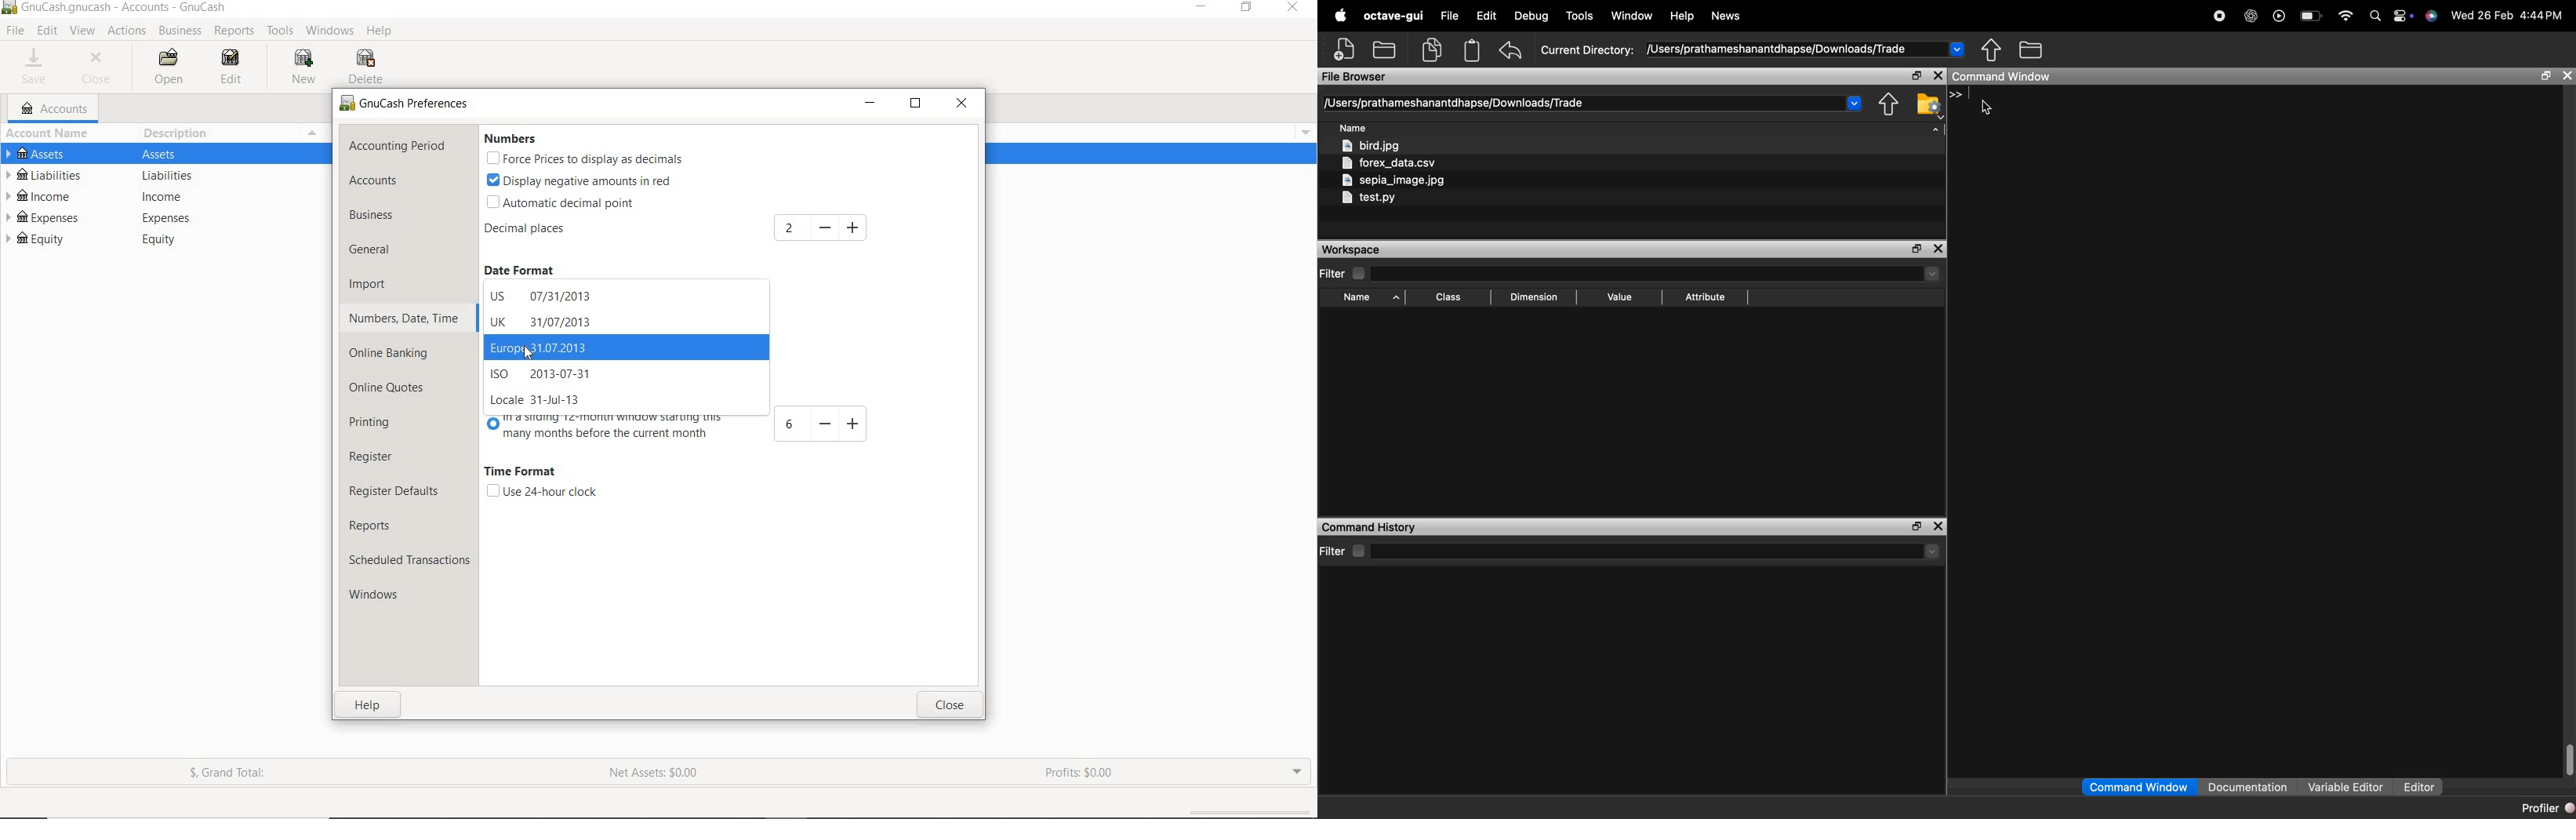 Image resolution: width=2576 pixels, height=840 pixels. Describe the element at coordinates (369, 708) in the screenshot. I see `help` at that location.